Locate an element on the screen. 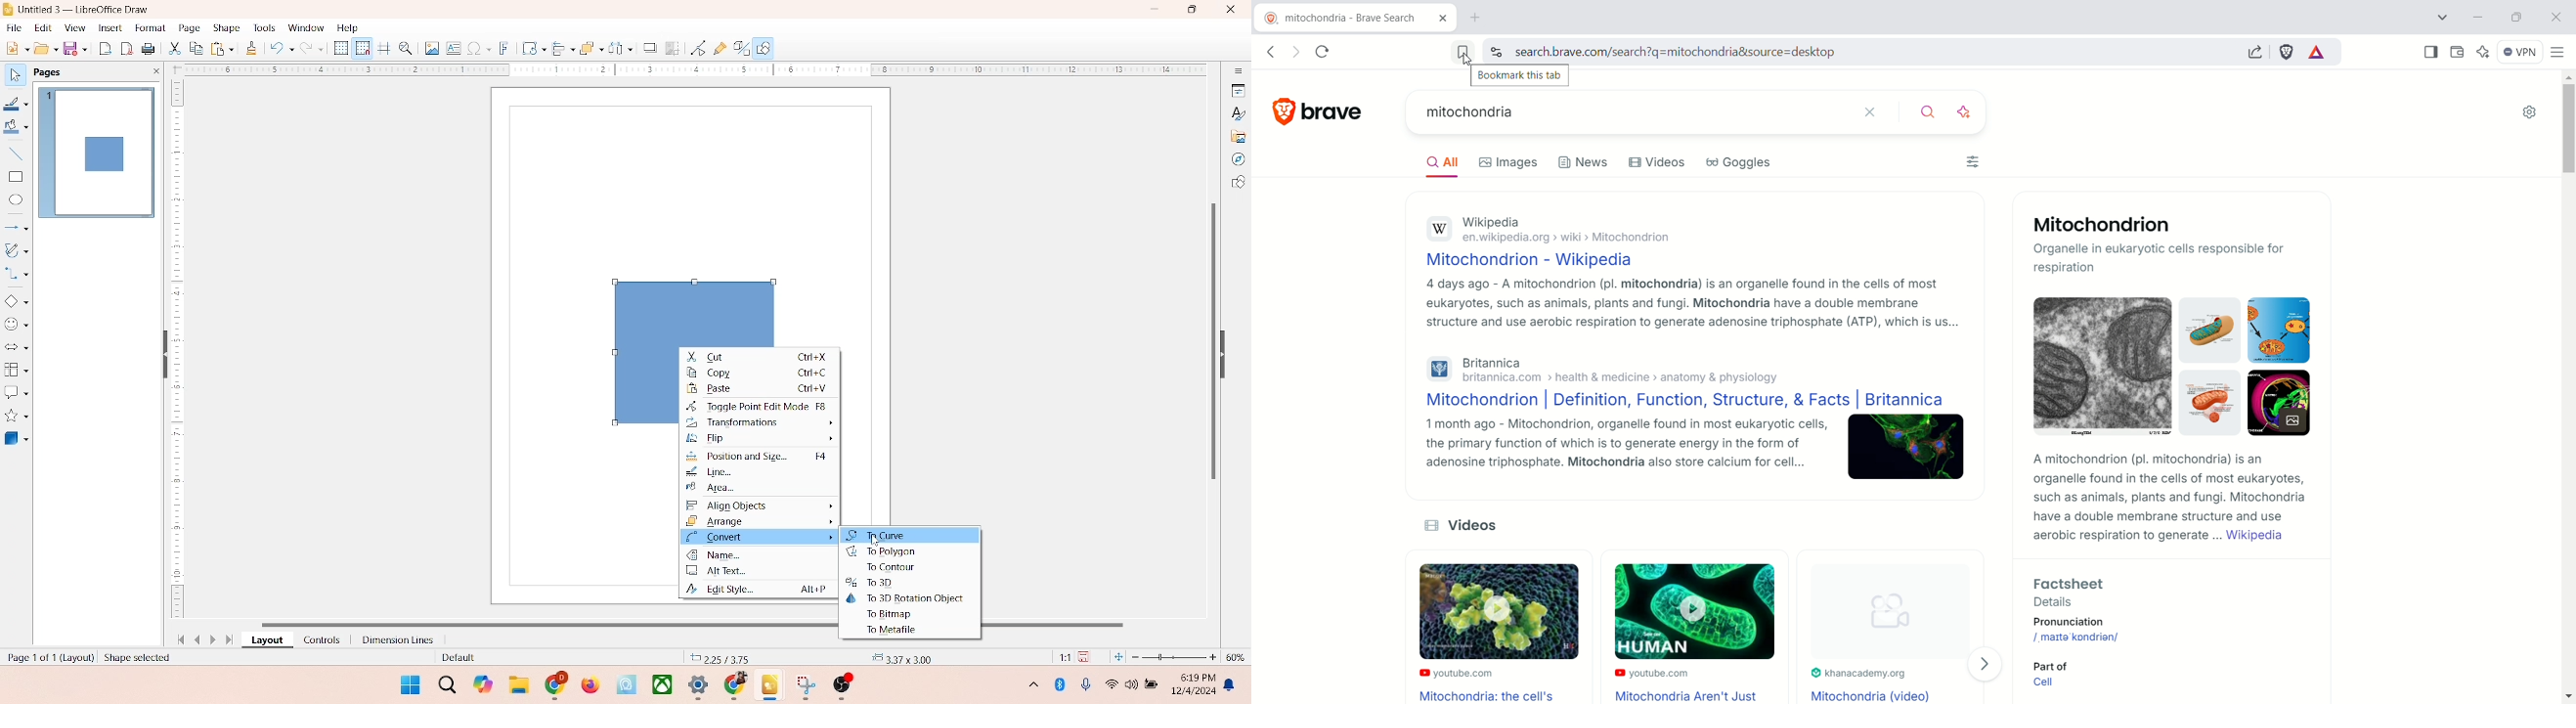 This screenshot has height=728, width=2576. ellipse is located at coordinates (16, 200).